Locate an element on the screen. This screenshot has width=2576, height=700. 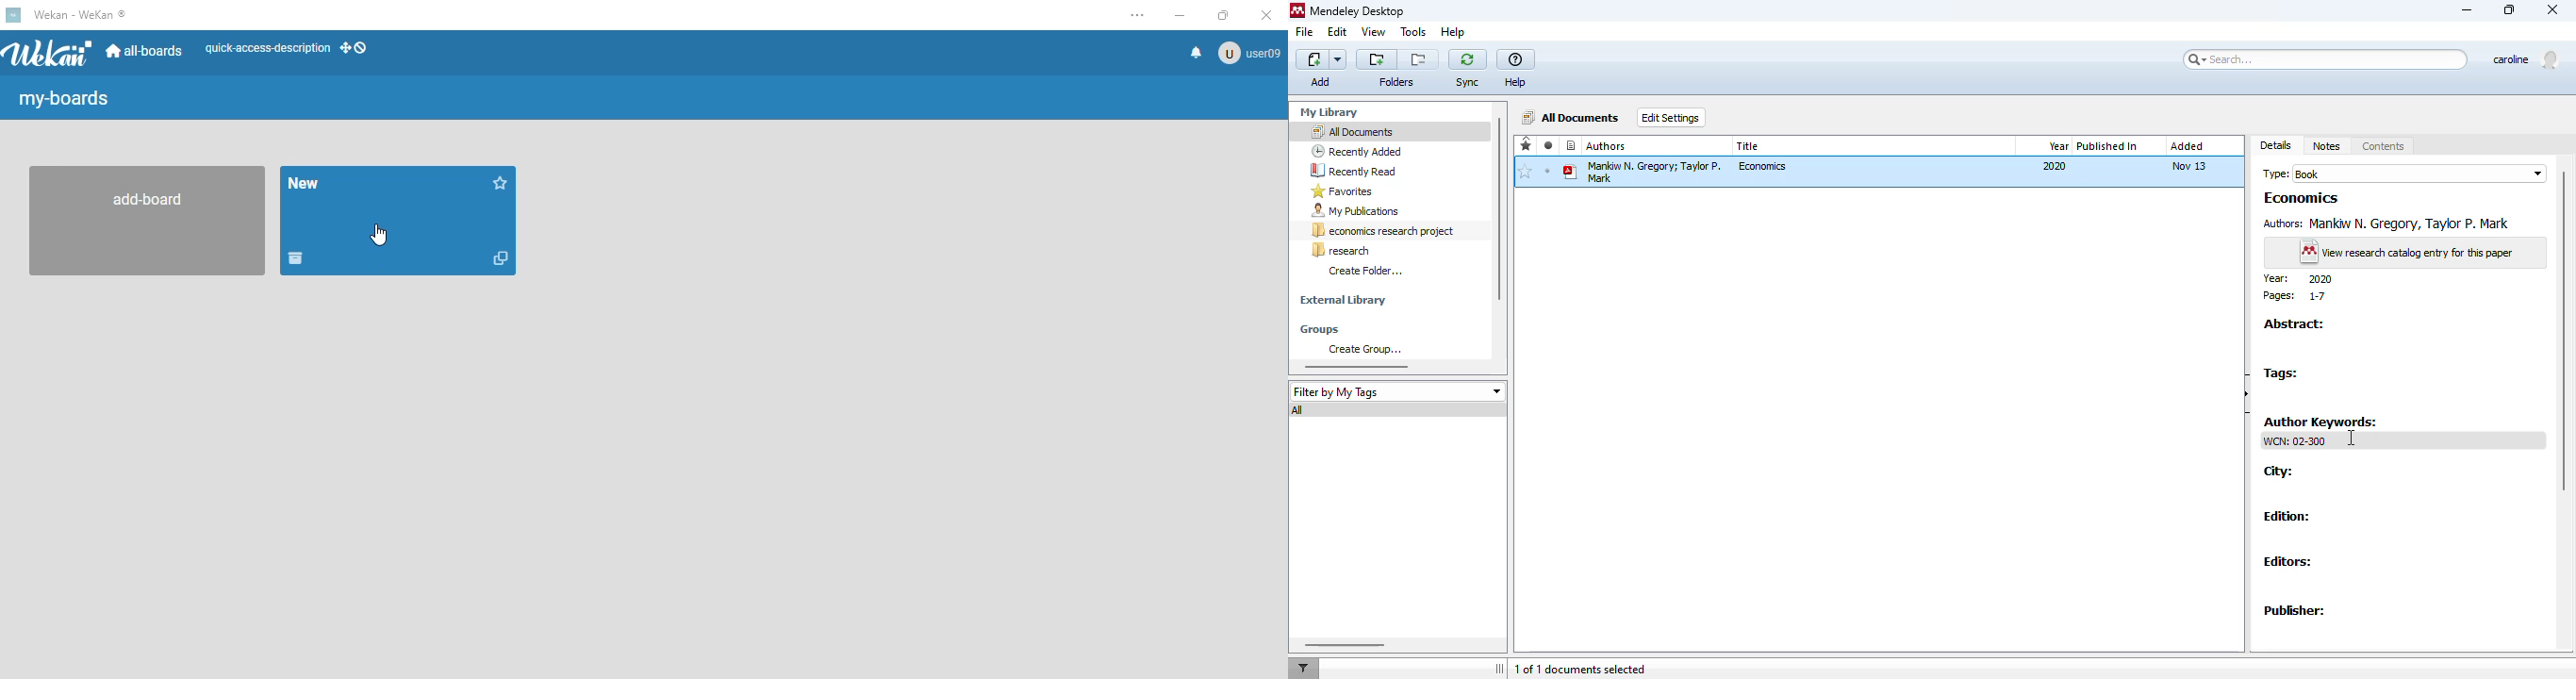
city: is located at coordinates (2281, 472).